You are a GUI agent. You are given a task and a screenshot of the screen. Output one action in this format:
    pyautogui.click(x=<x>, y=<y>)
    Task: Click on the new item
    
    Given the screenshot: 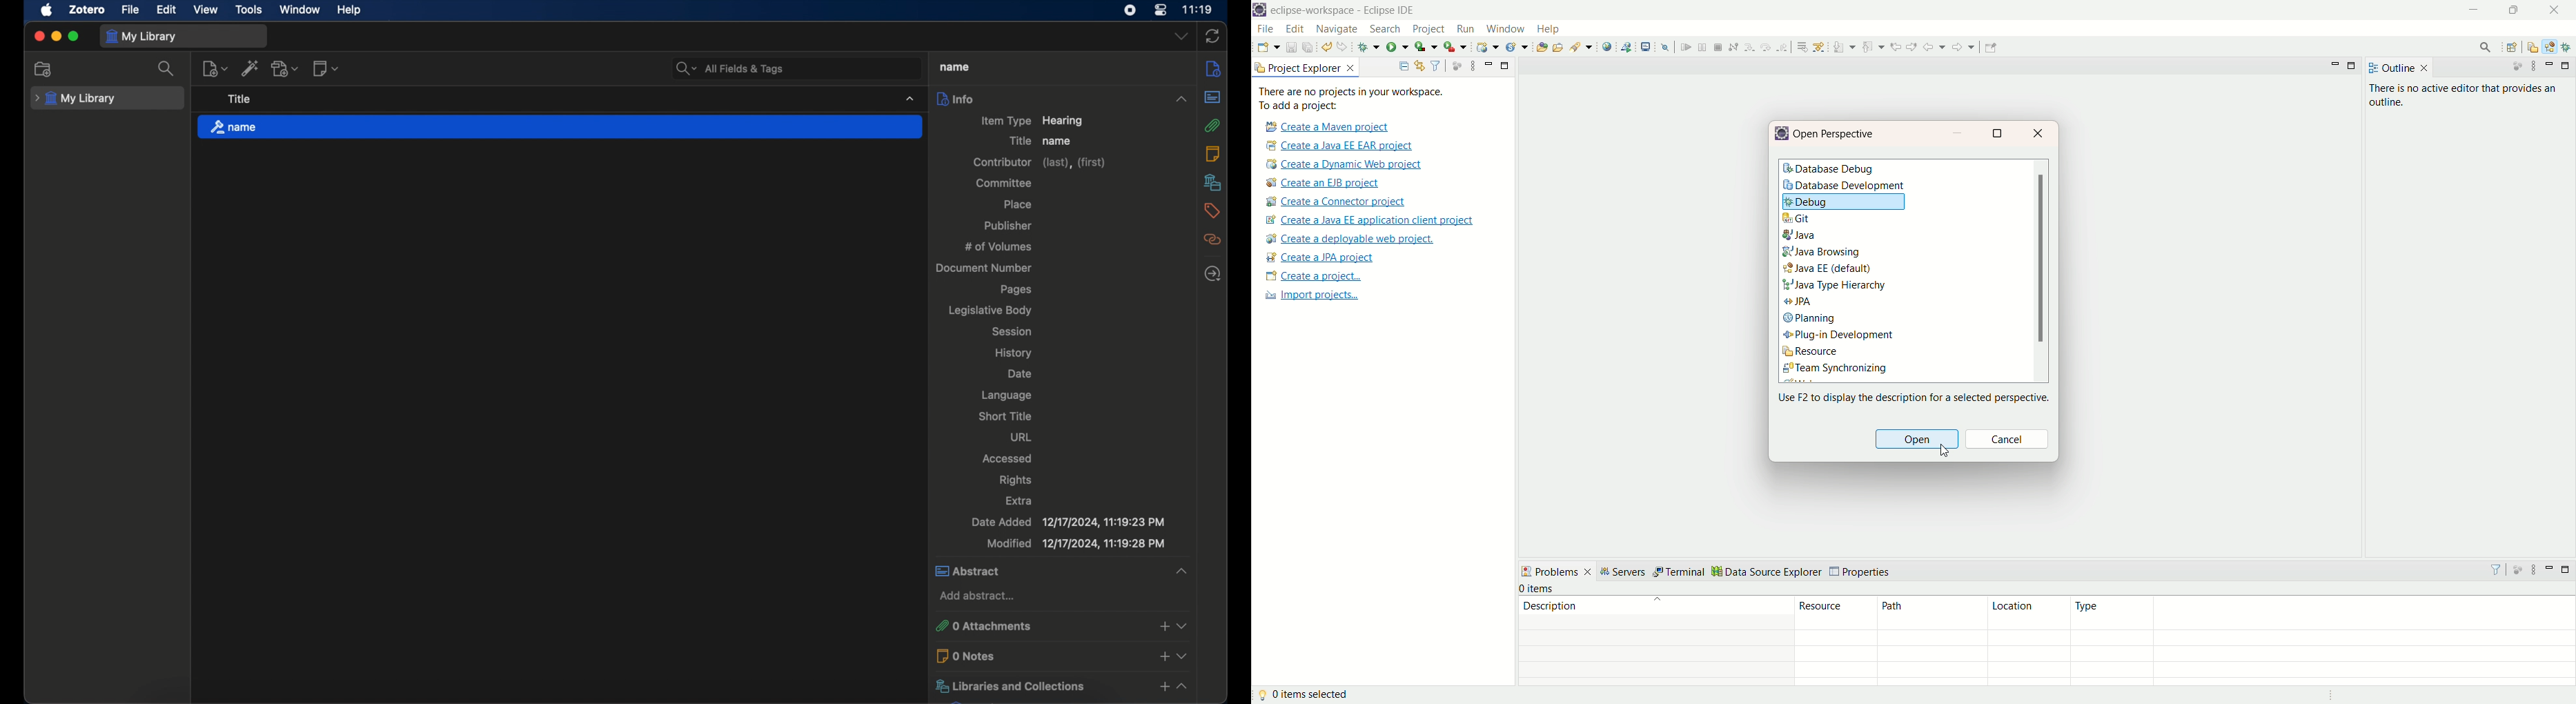 What is the action you would take?
    pyautogui.click(x=216, y=69)
    